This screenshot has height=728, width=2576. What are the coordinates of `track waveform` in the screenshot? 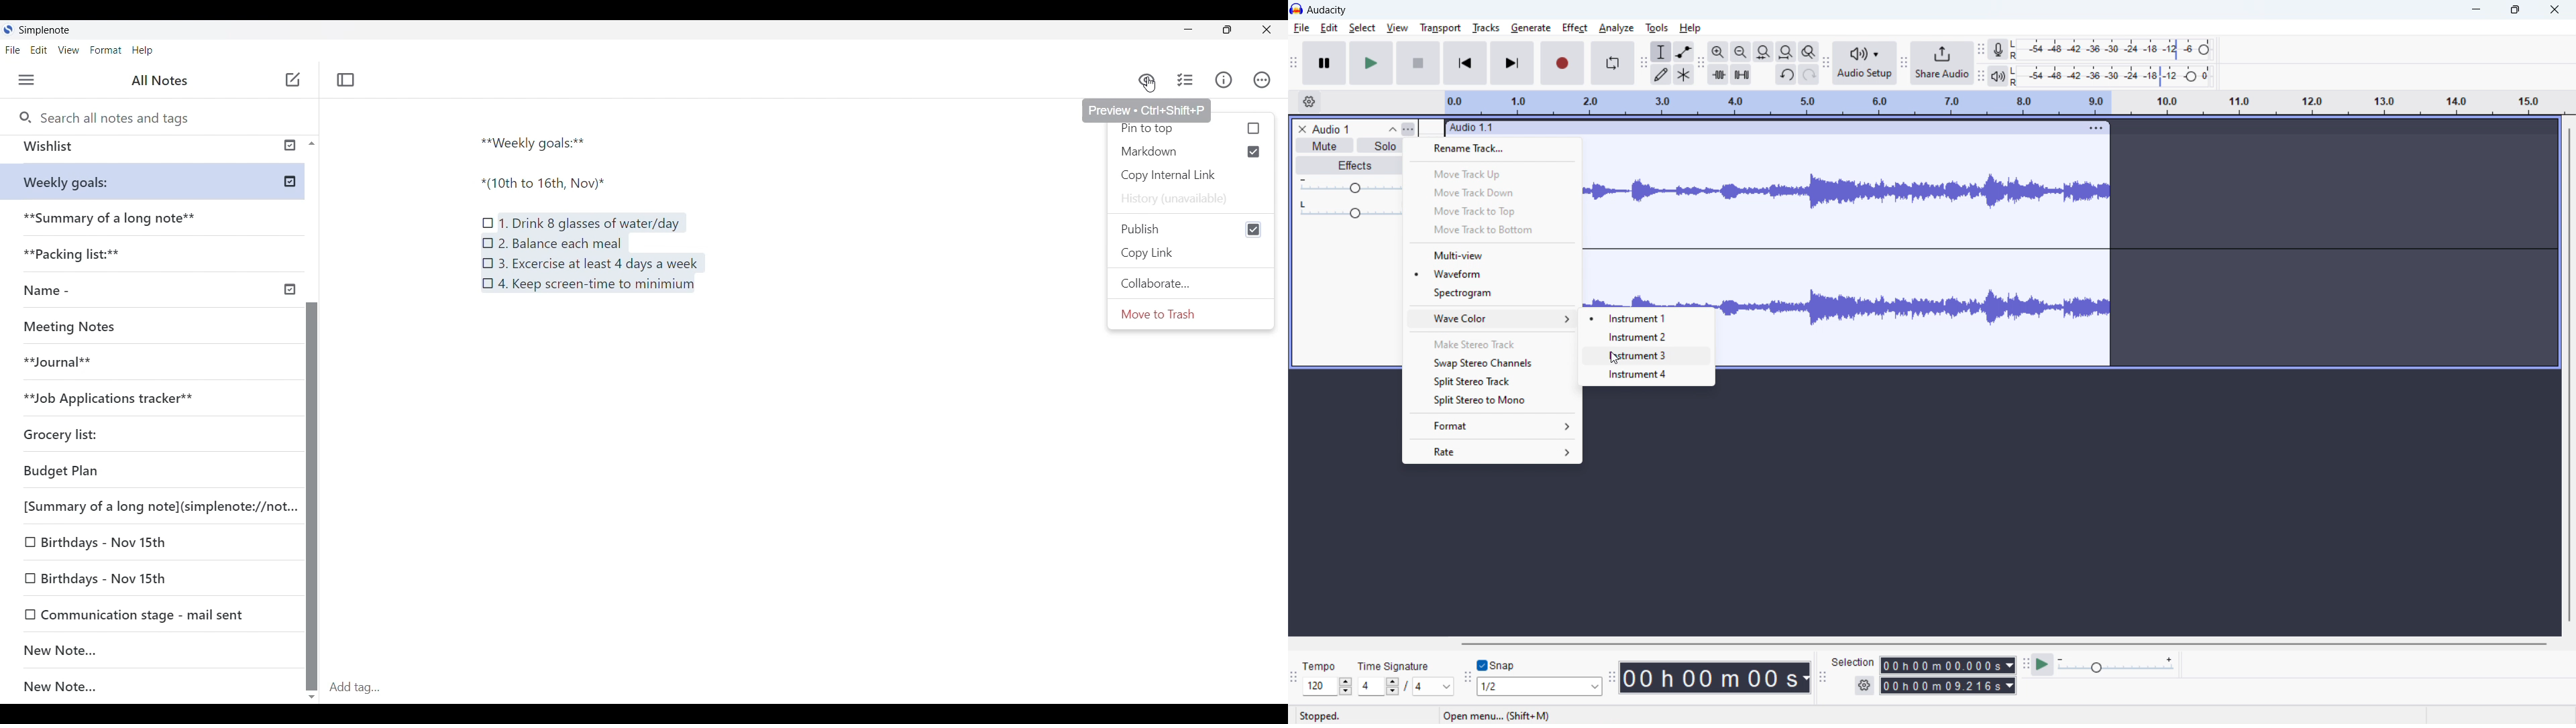 It's located at (1846, 239).